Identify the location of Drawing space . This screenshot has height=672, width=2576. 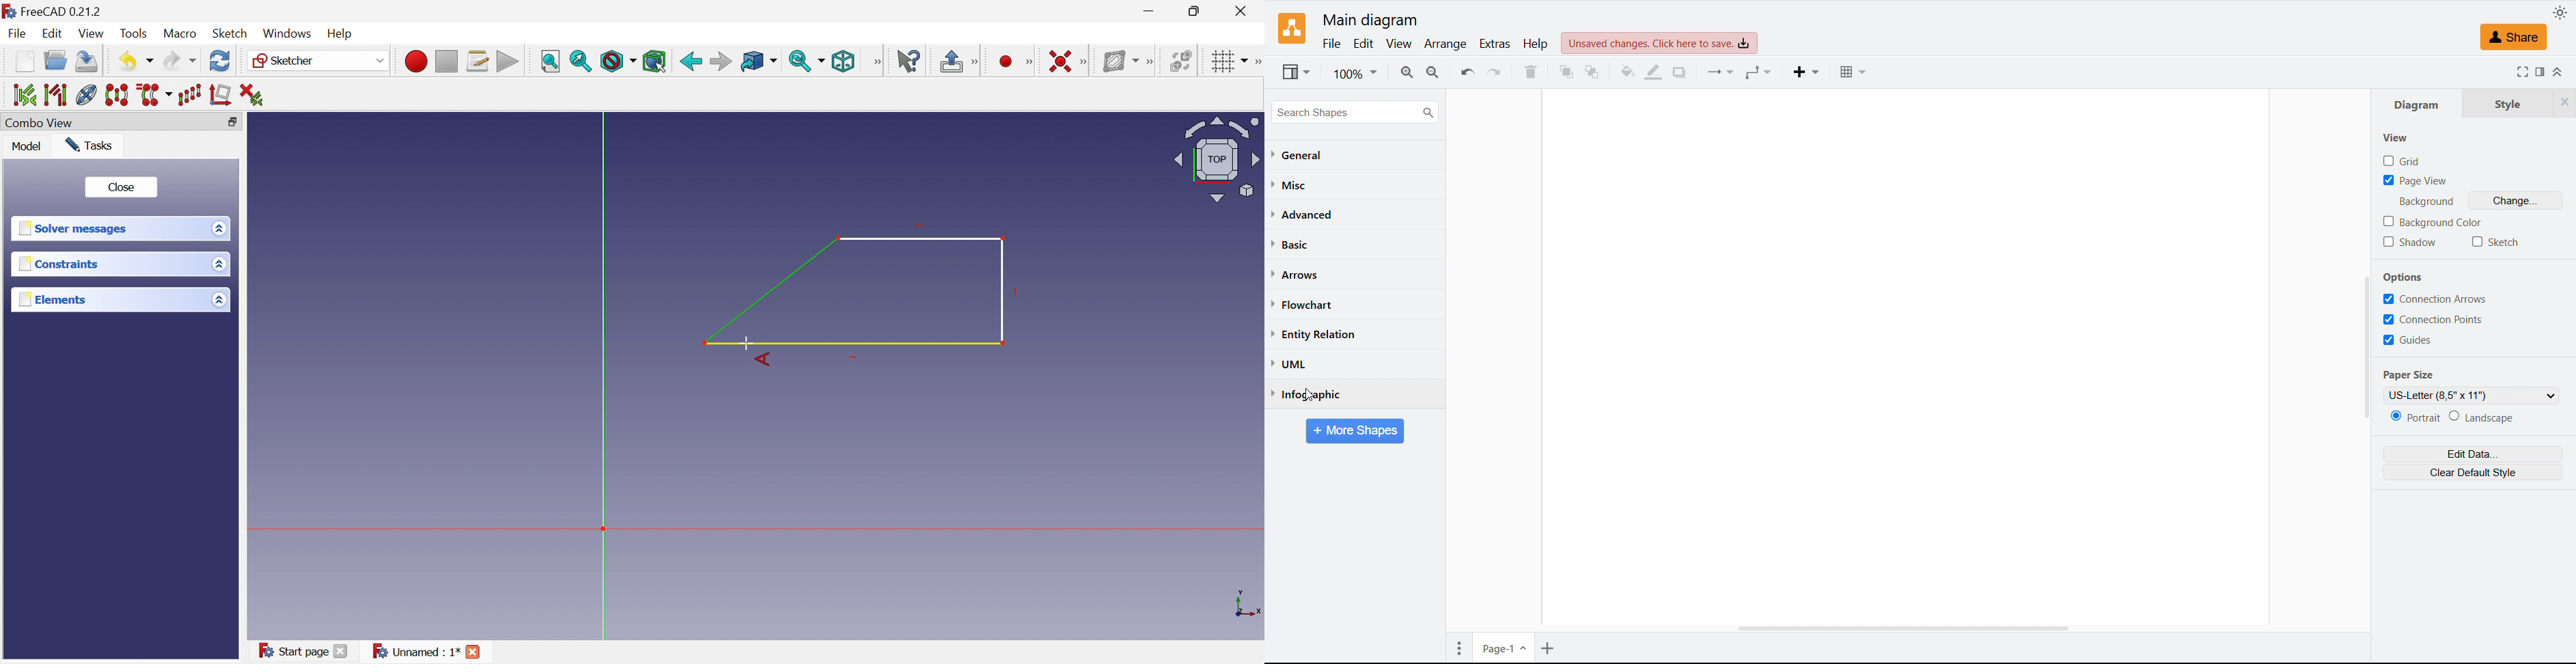
(1907, 357).